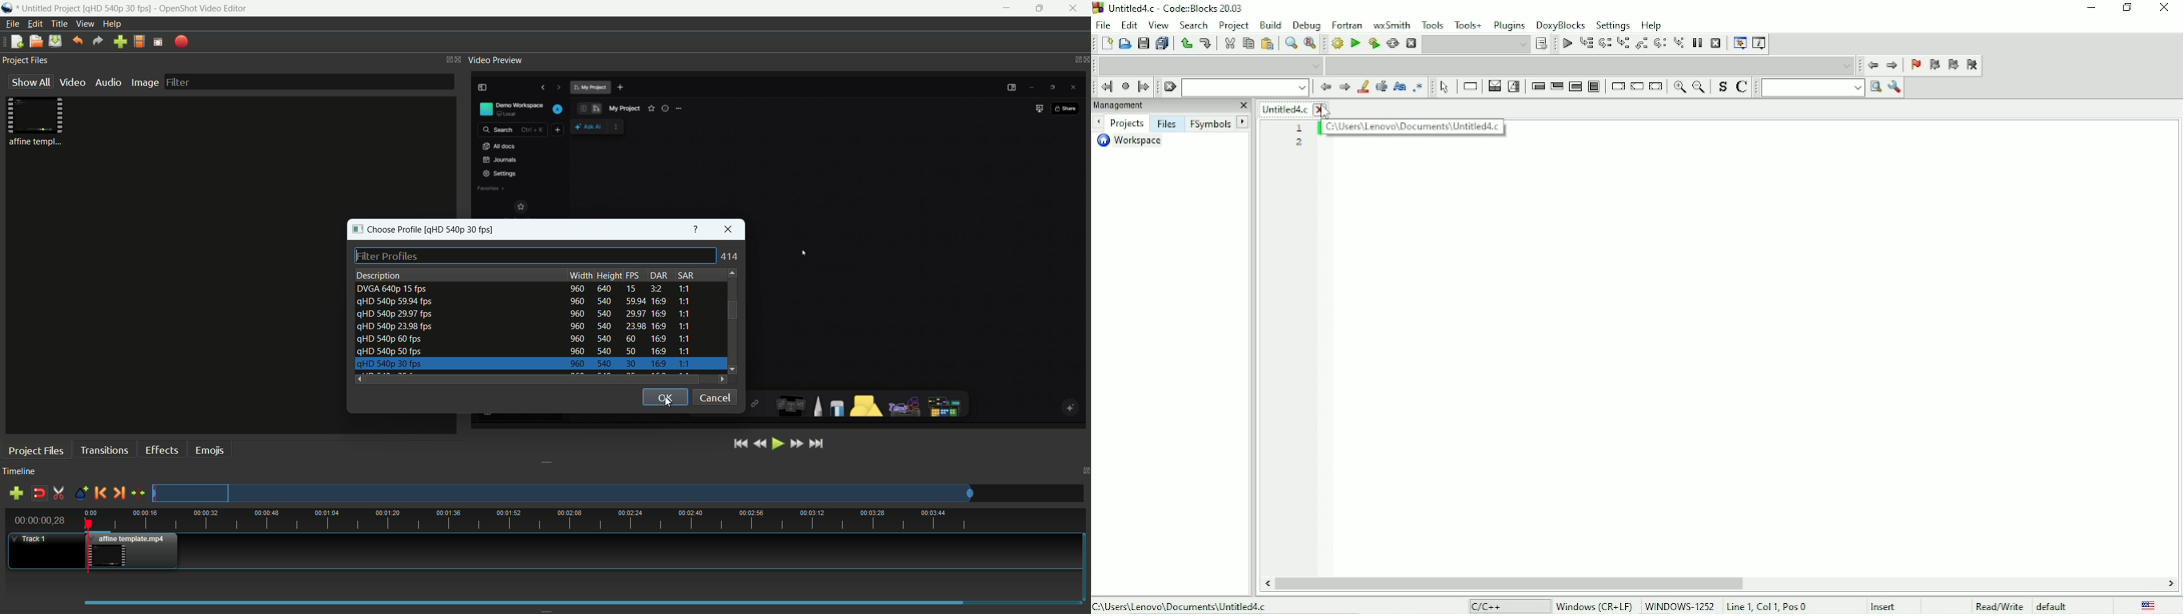  I want to click on minimize, so click(1007, 9).